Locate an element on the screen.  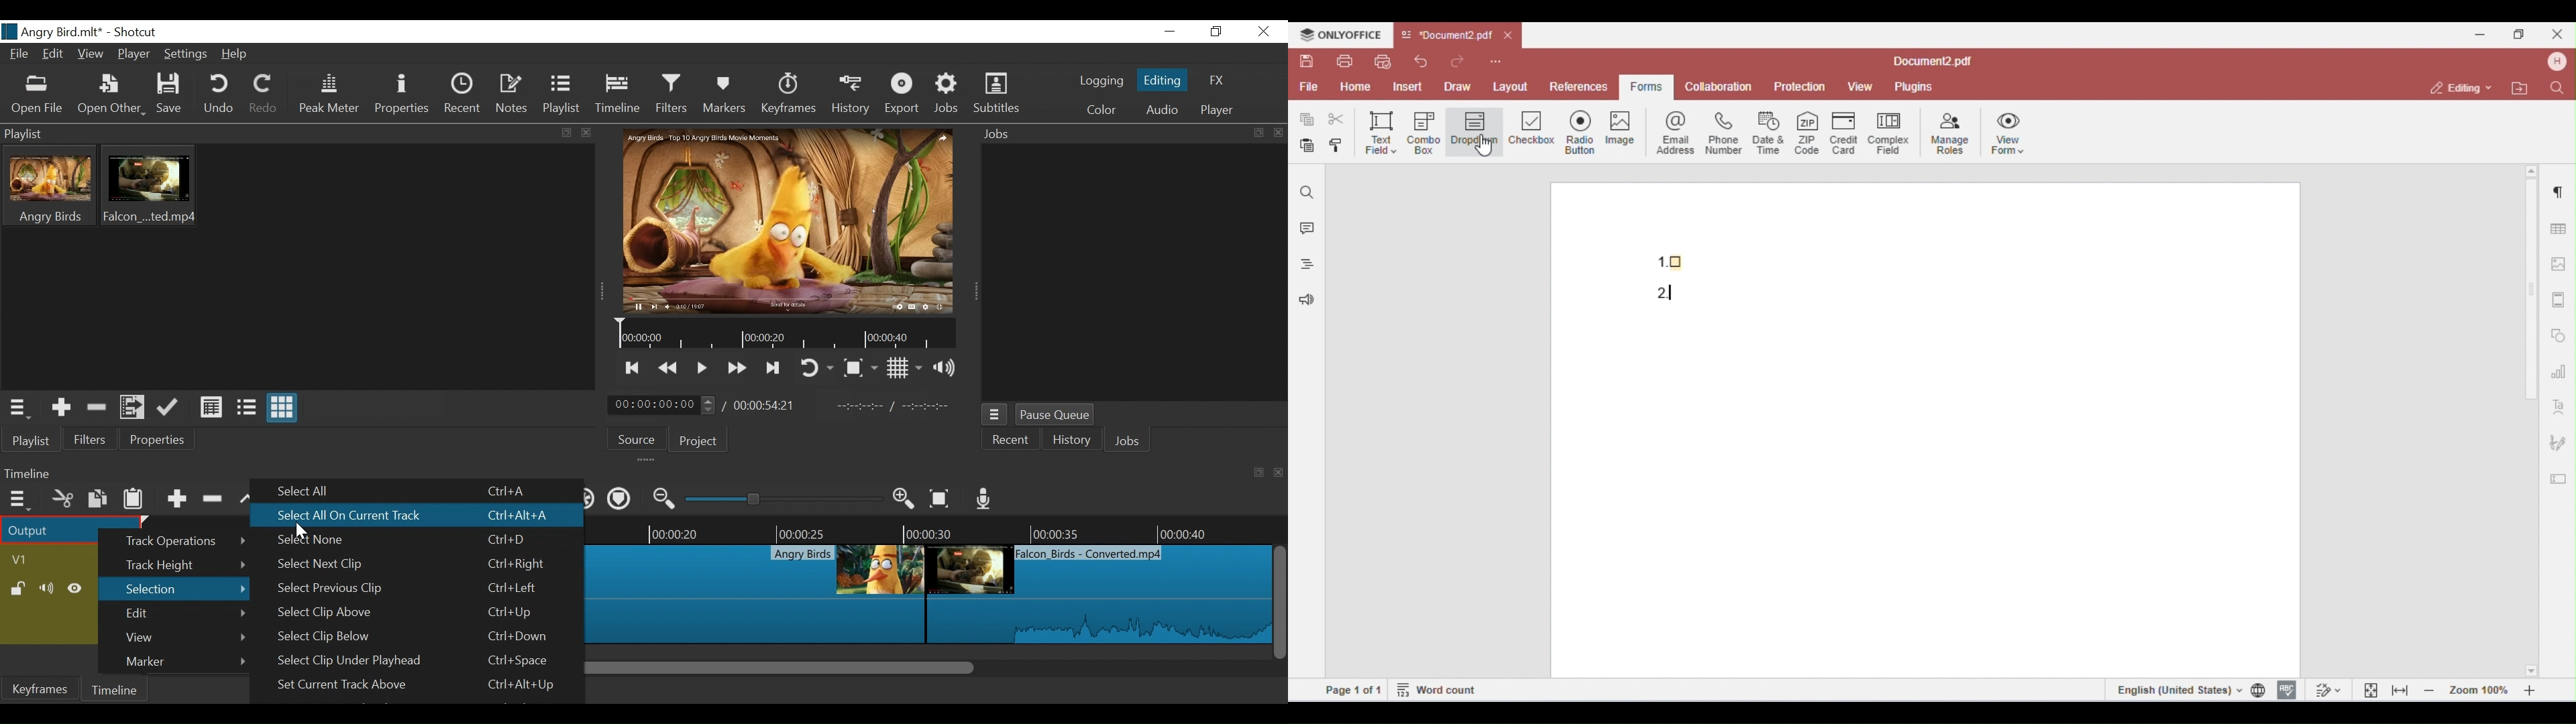
Player is located at coordinates (1219, 110).